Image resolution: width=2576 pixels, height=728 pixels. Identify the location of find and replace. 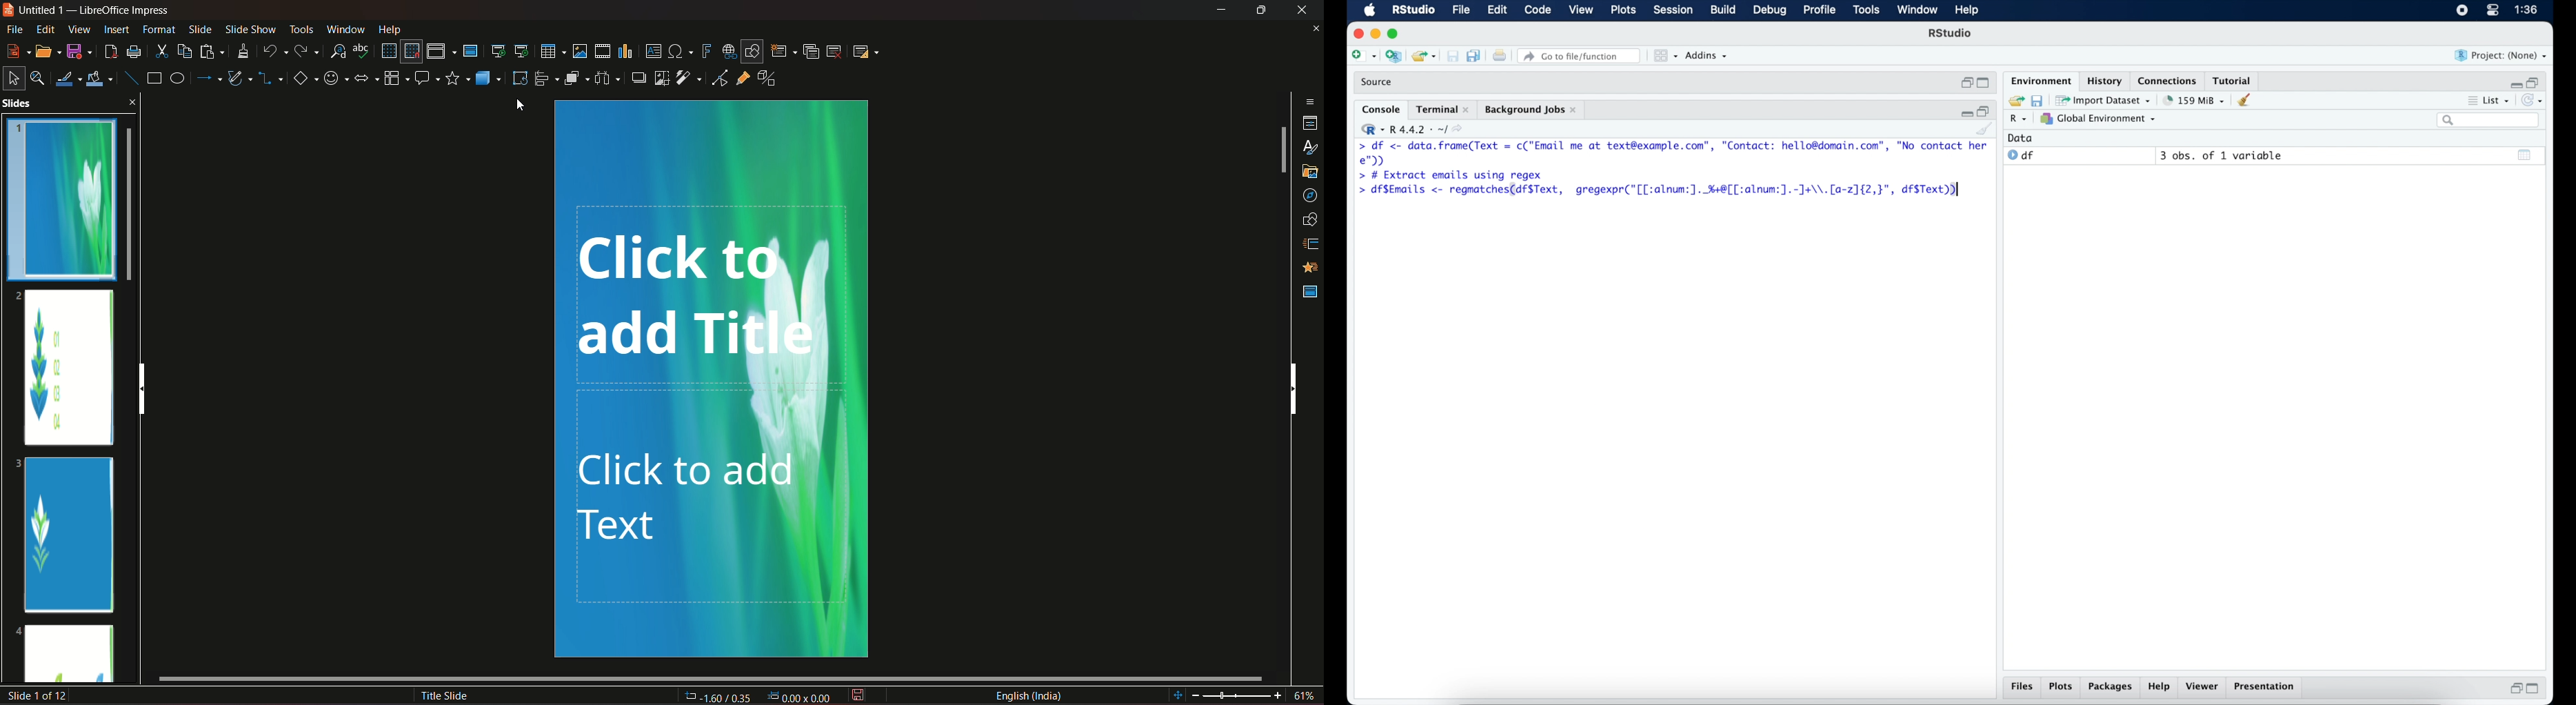
(338, 50).